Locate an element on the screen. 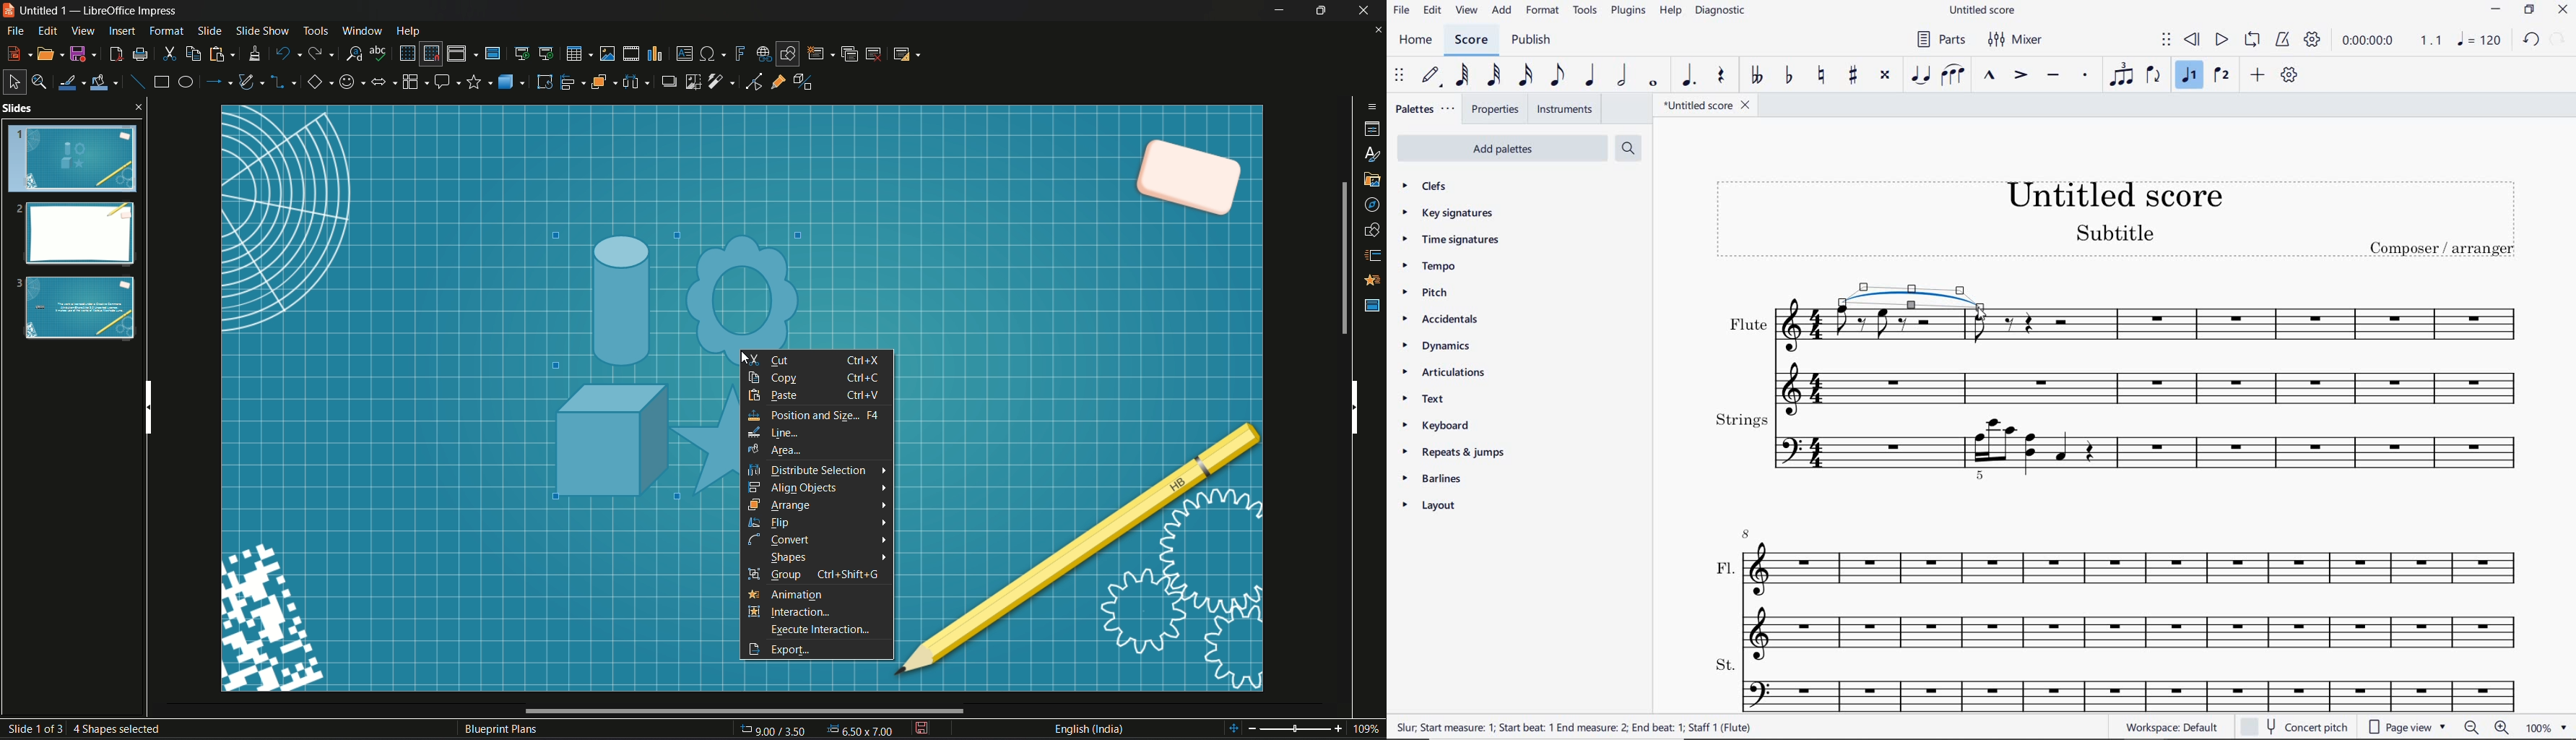 This screenshot has height=756, width=2576. line is located at coordinates (773, 432).